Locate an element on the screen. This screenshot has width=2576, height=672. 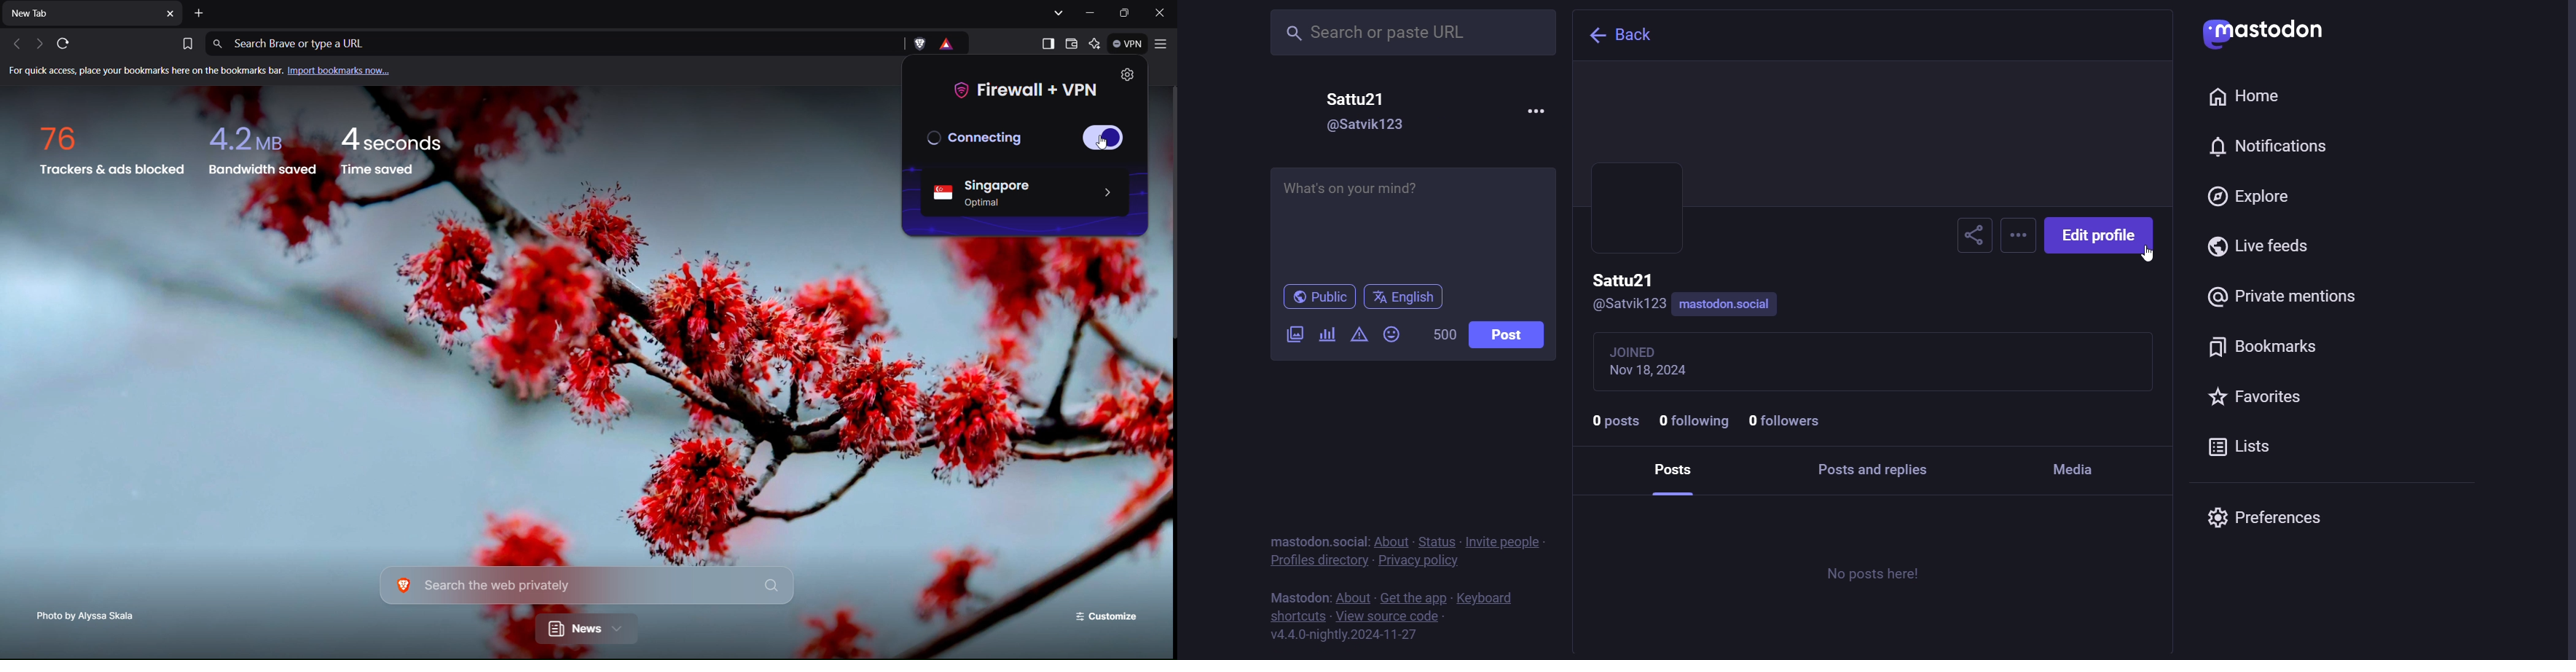
Time saved is located at coordinates (392, 153).